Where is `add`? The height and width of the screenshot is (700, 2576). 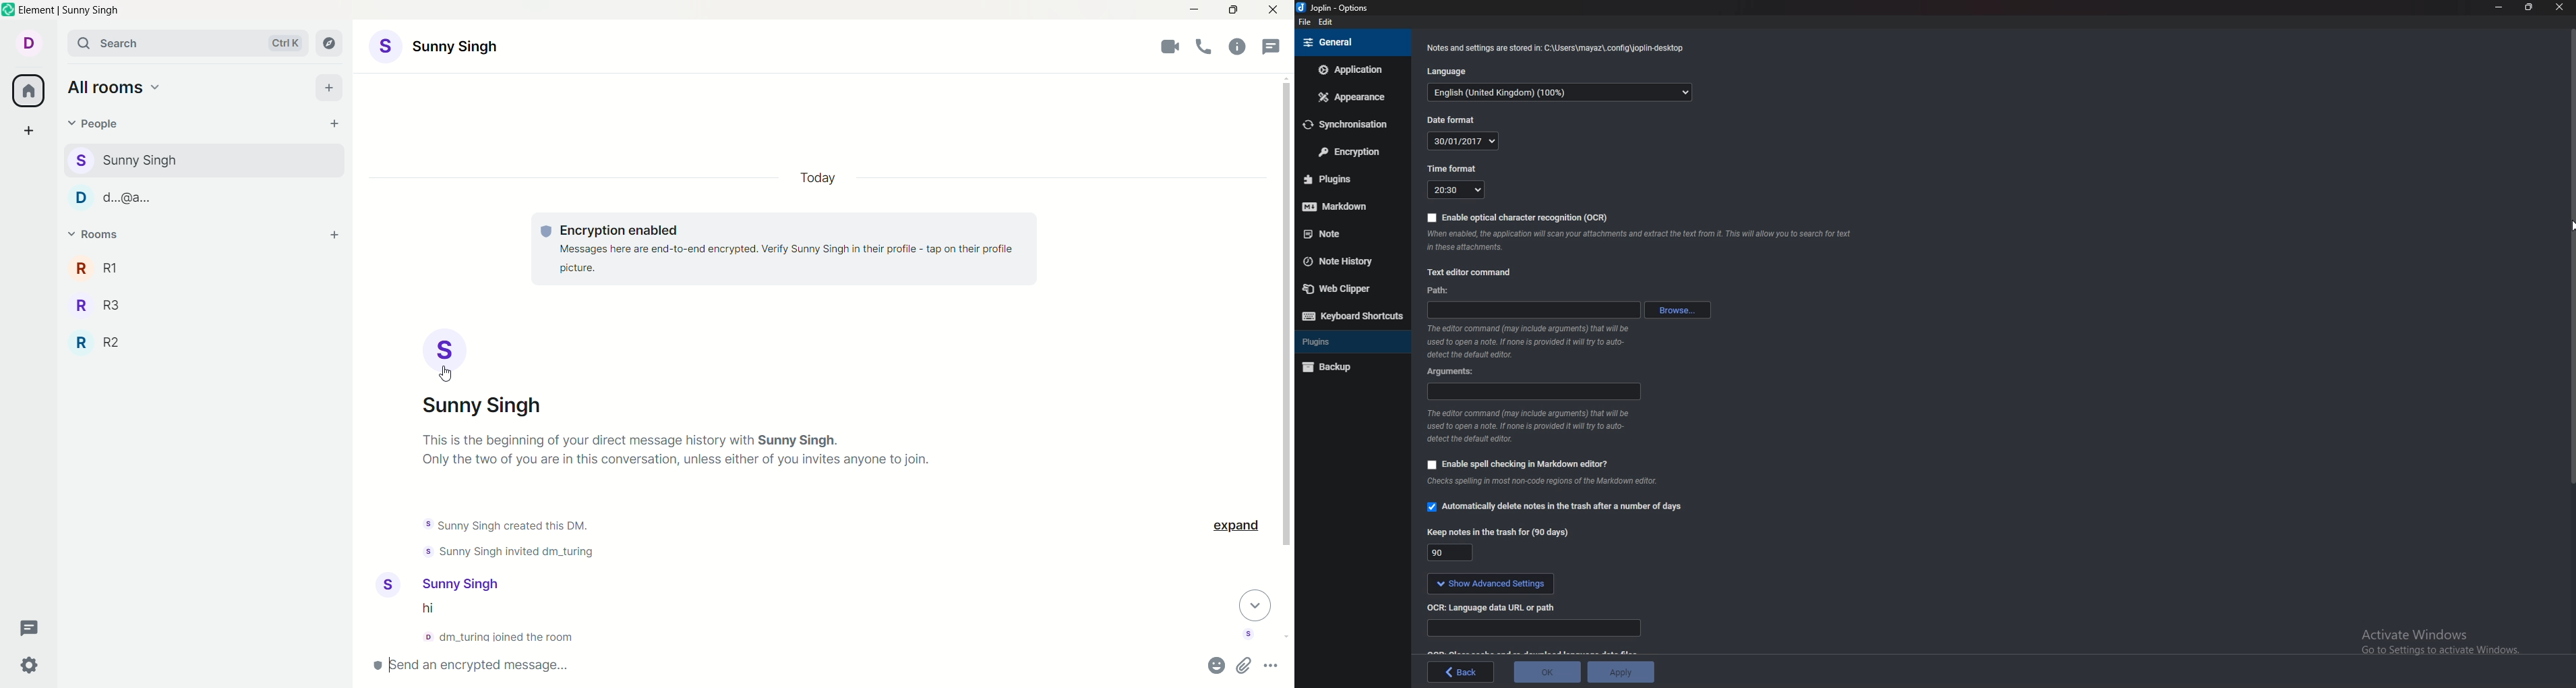
add is located at coordinates (331, 88).